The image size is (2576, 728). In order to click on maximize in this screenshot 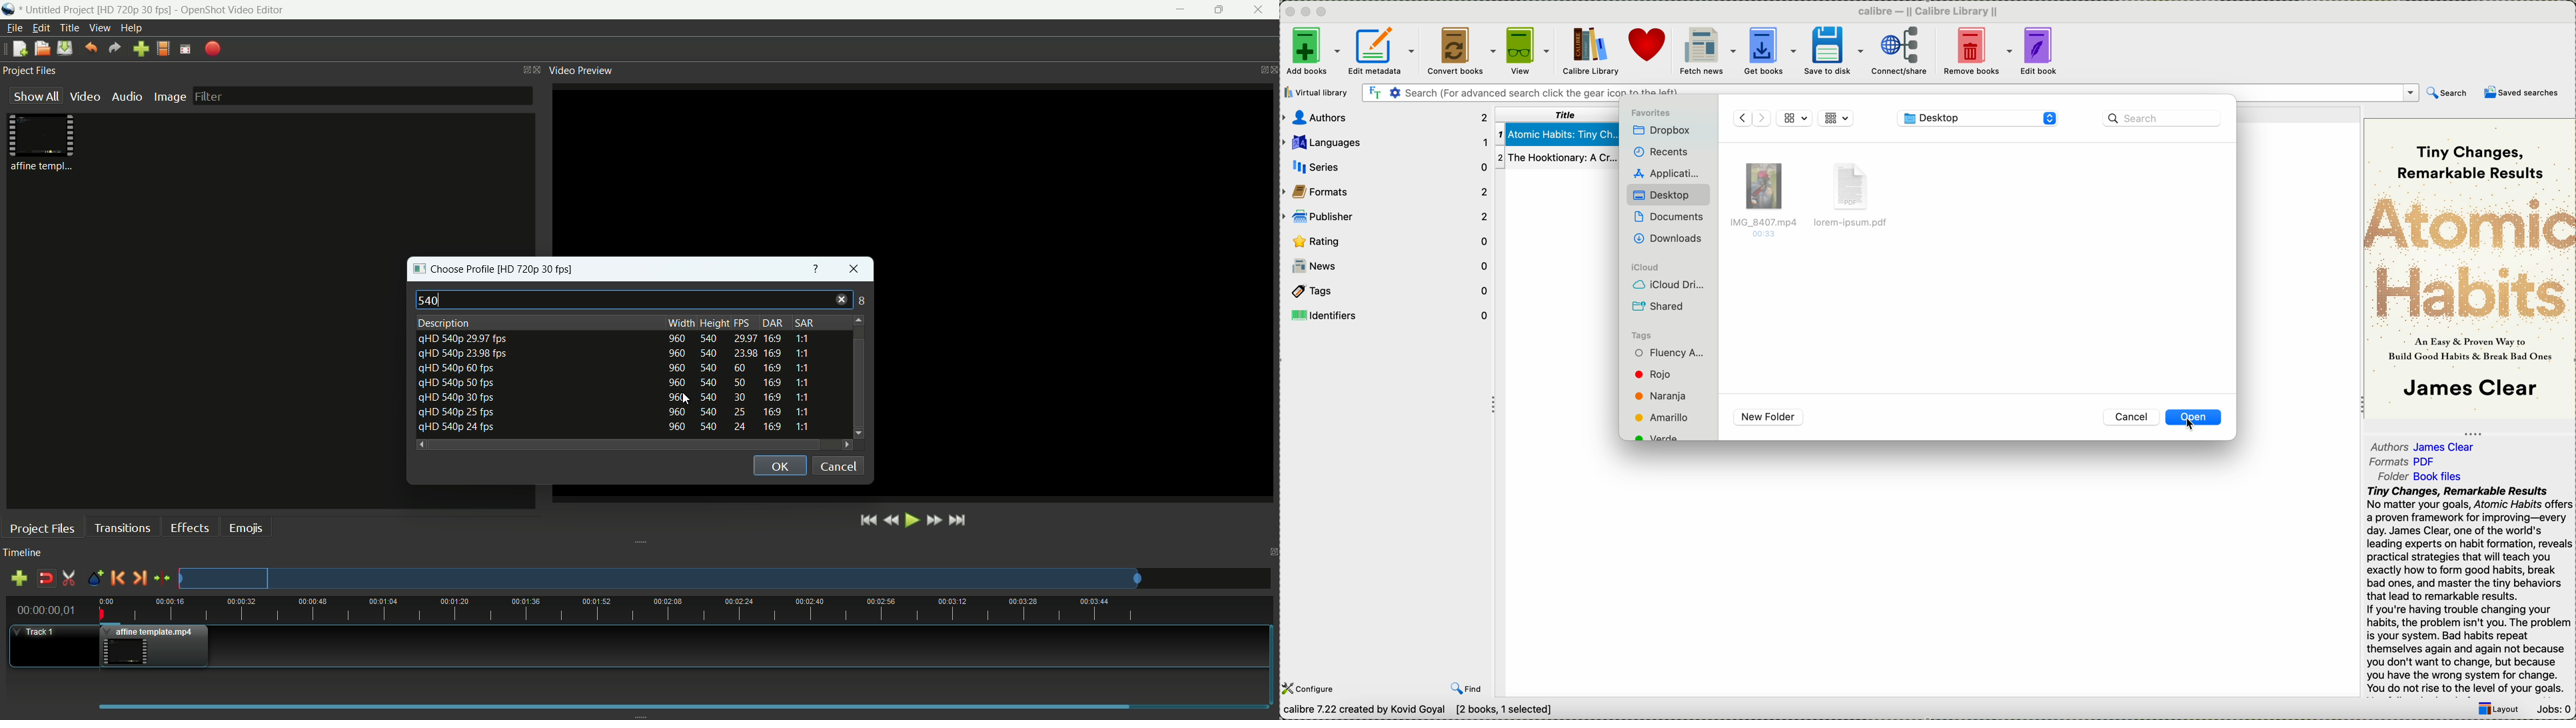, I will do `click(1324, 11)`.